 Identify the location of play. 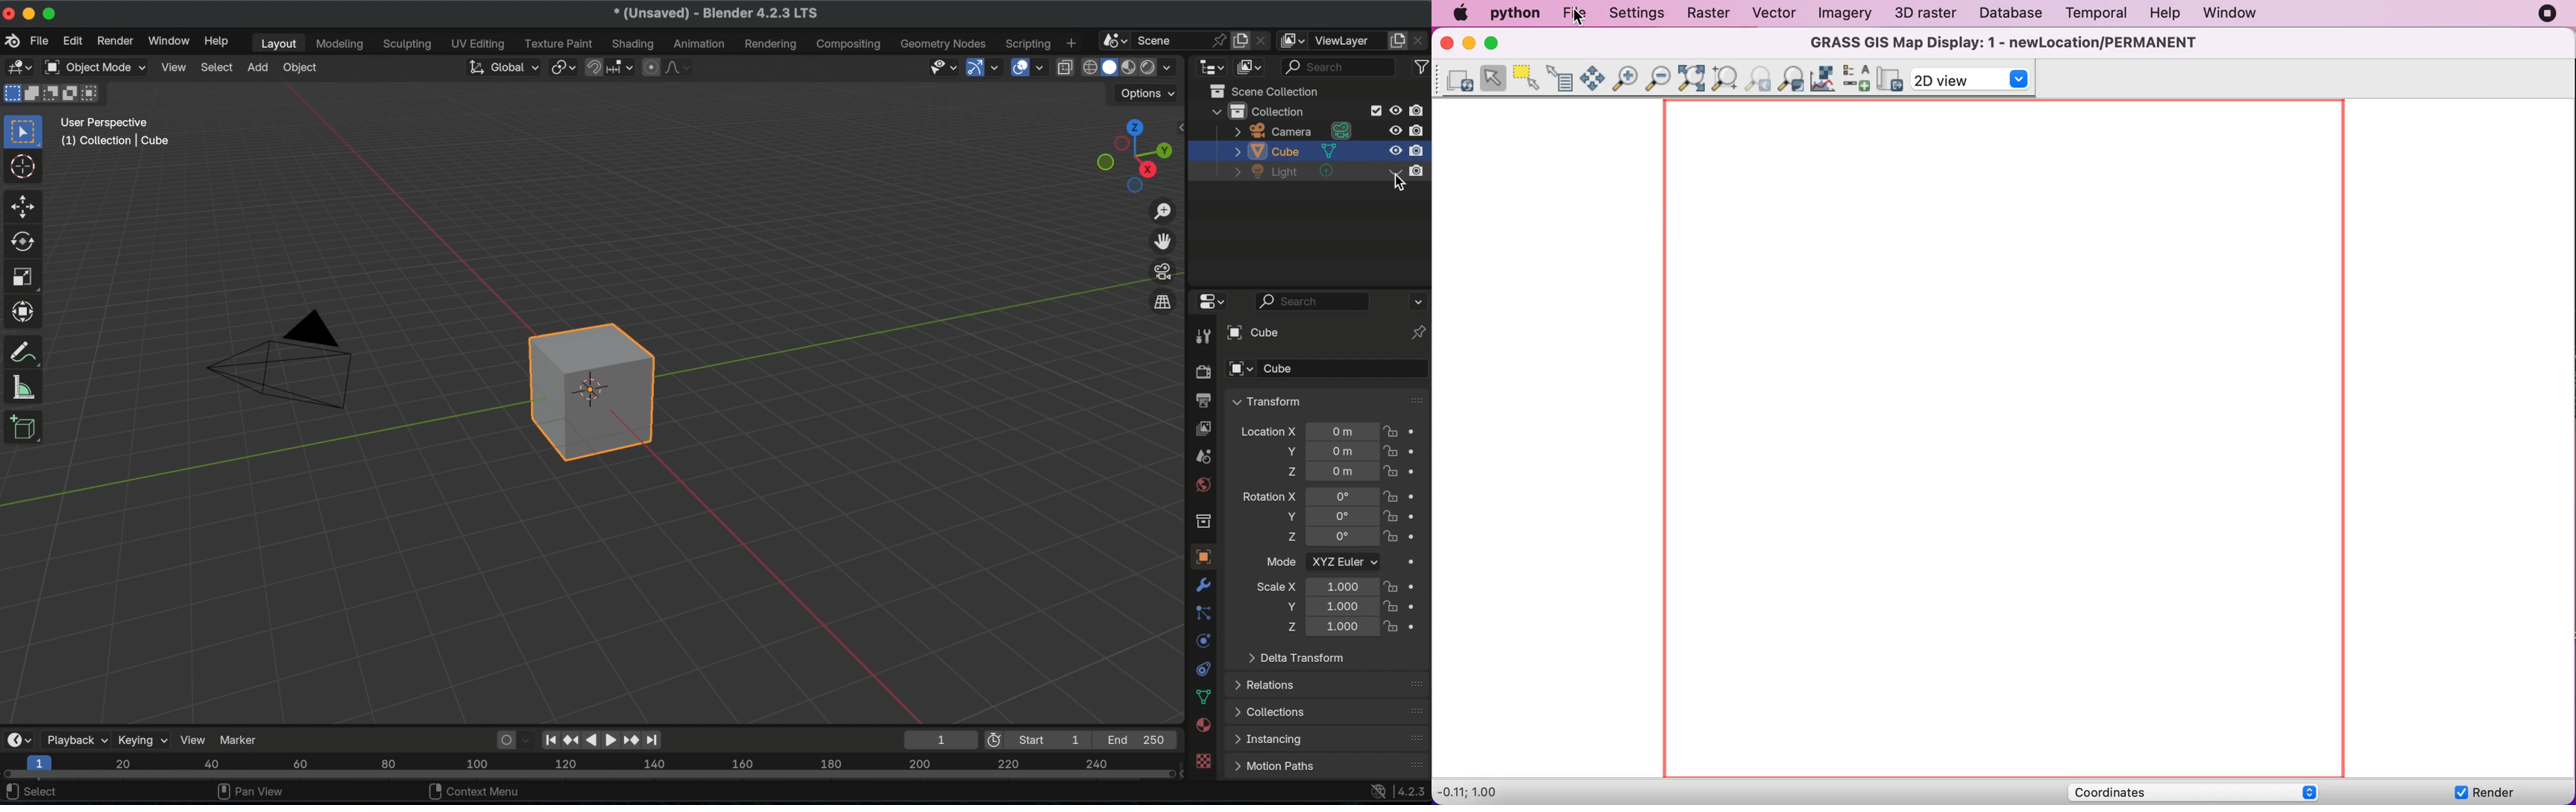
(600, 740).